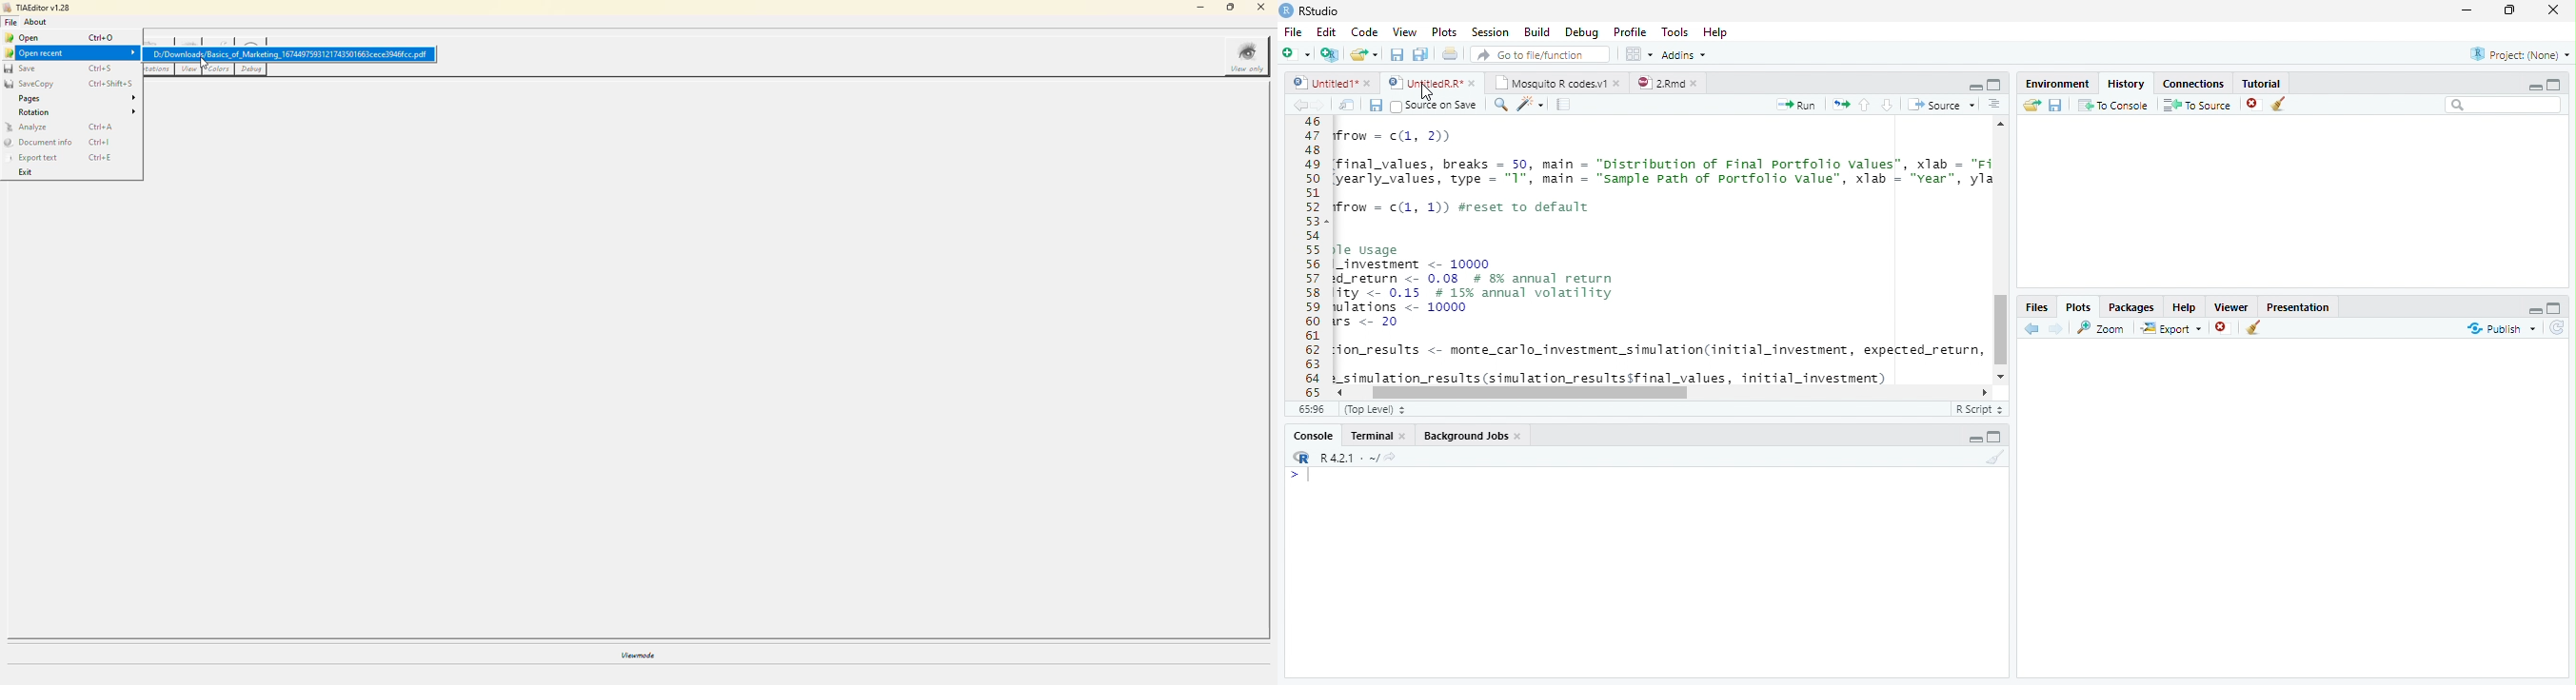  I want to click on Find and replace, so click(1501, 105).